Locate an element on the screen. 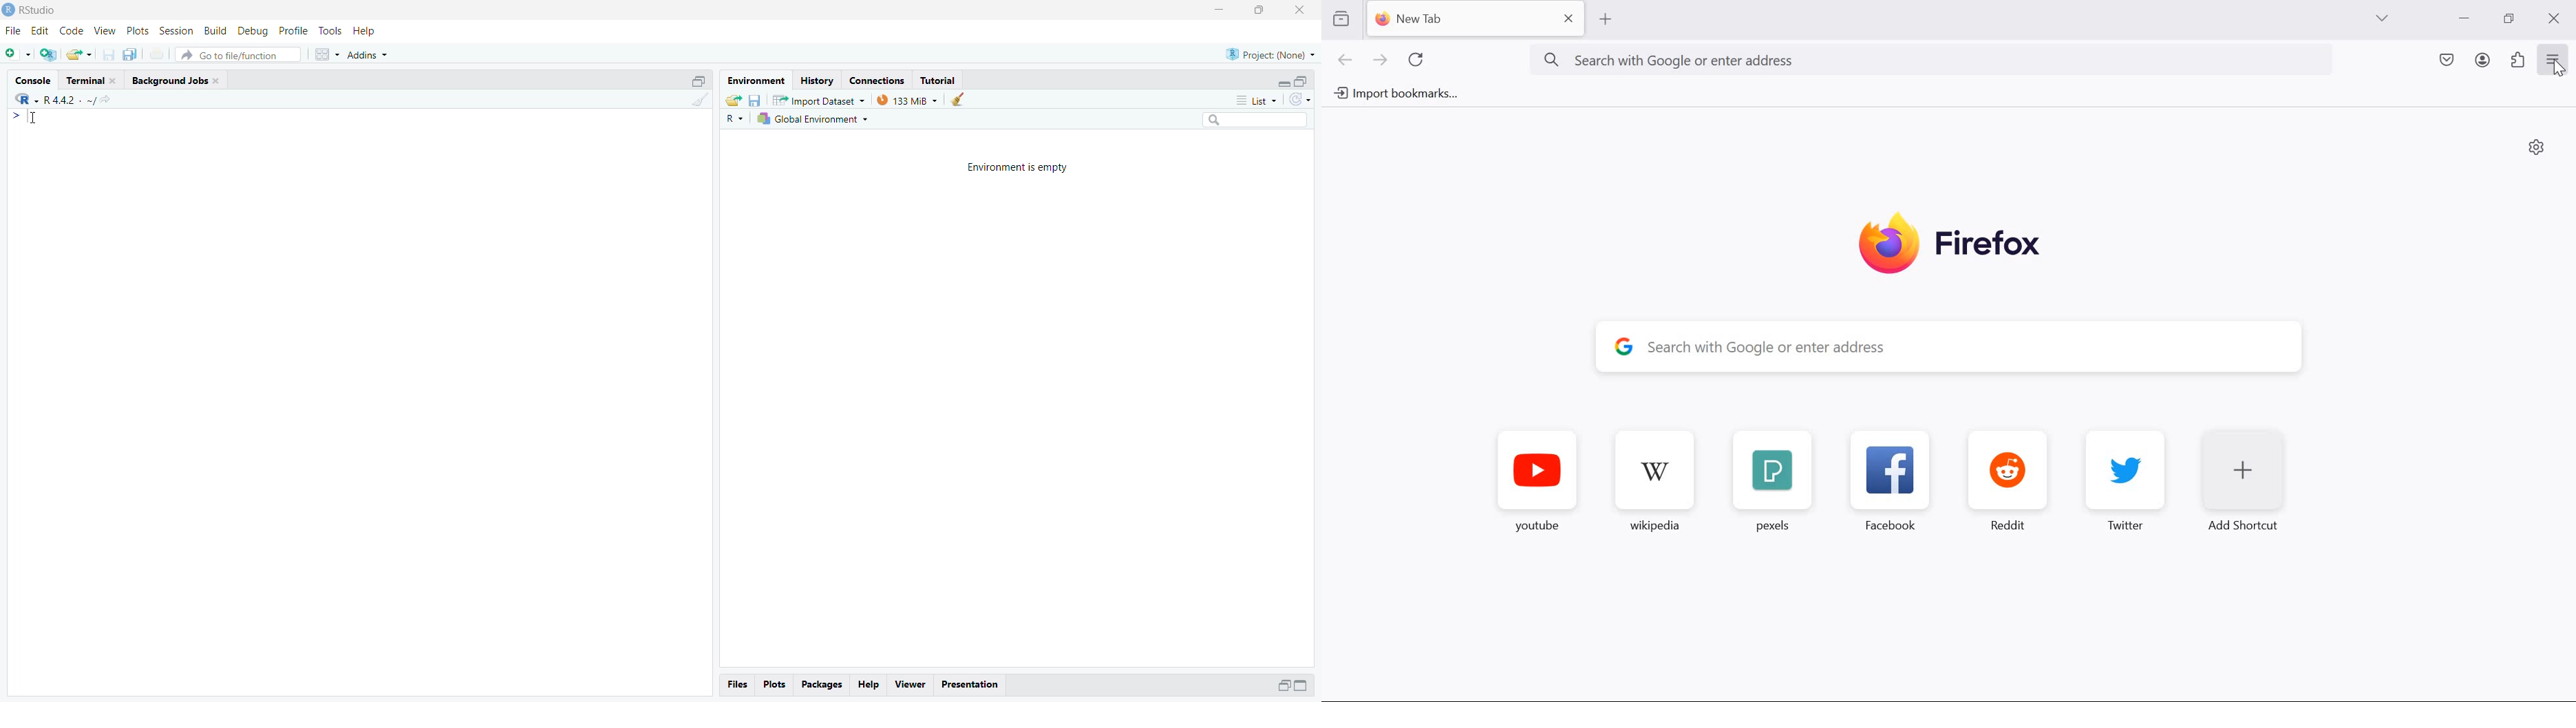 The height and width of the screenshot is (728, 2576). files is located at coordinates (738, 685).